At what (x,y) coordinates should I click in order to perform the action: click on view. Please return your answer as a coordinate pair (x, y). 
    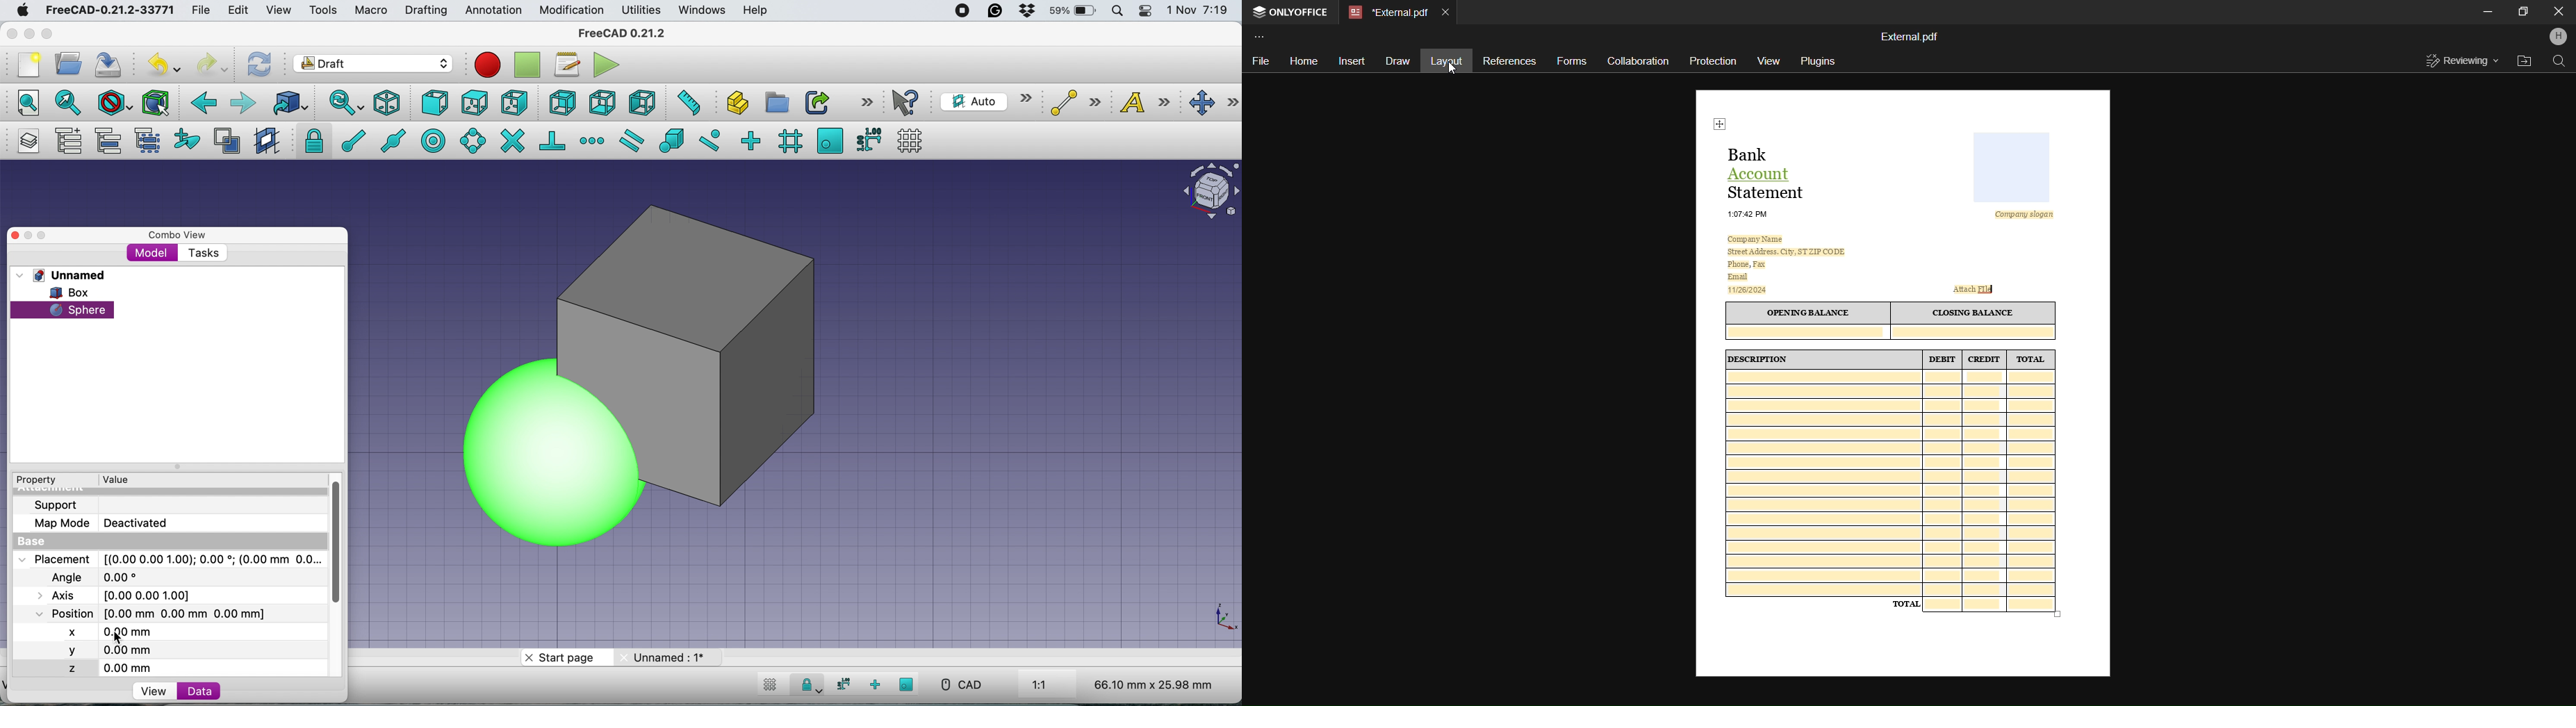
    Looking at the image, I should click on (153, 691).